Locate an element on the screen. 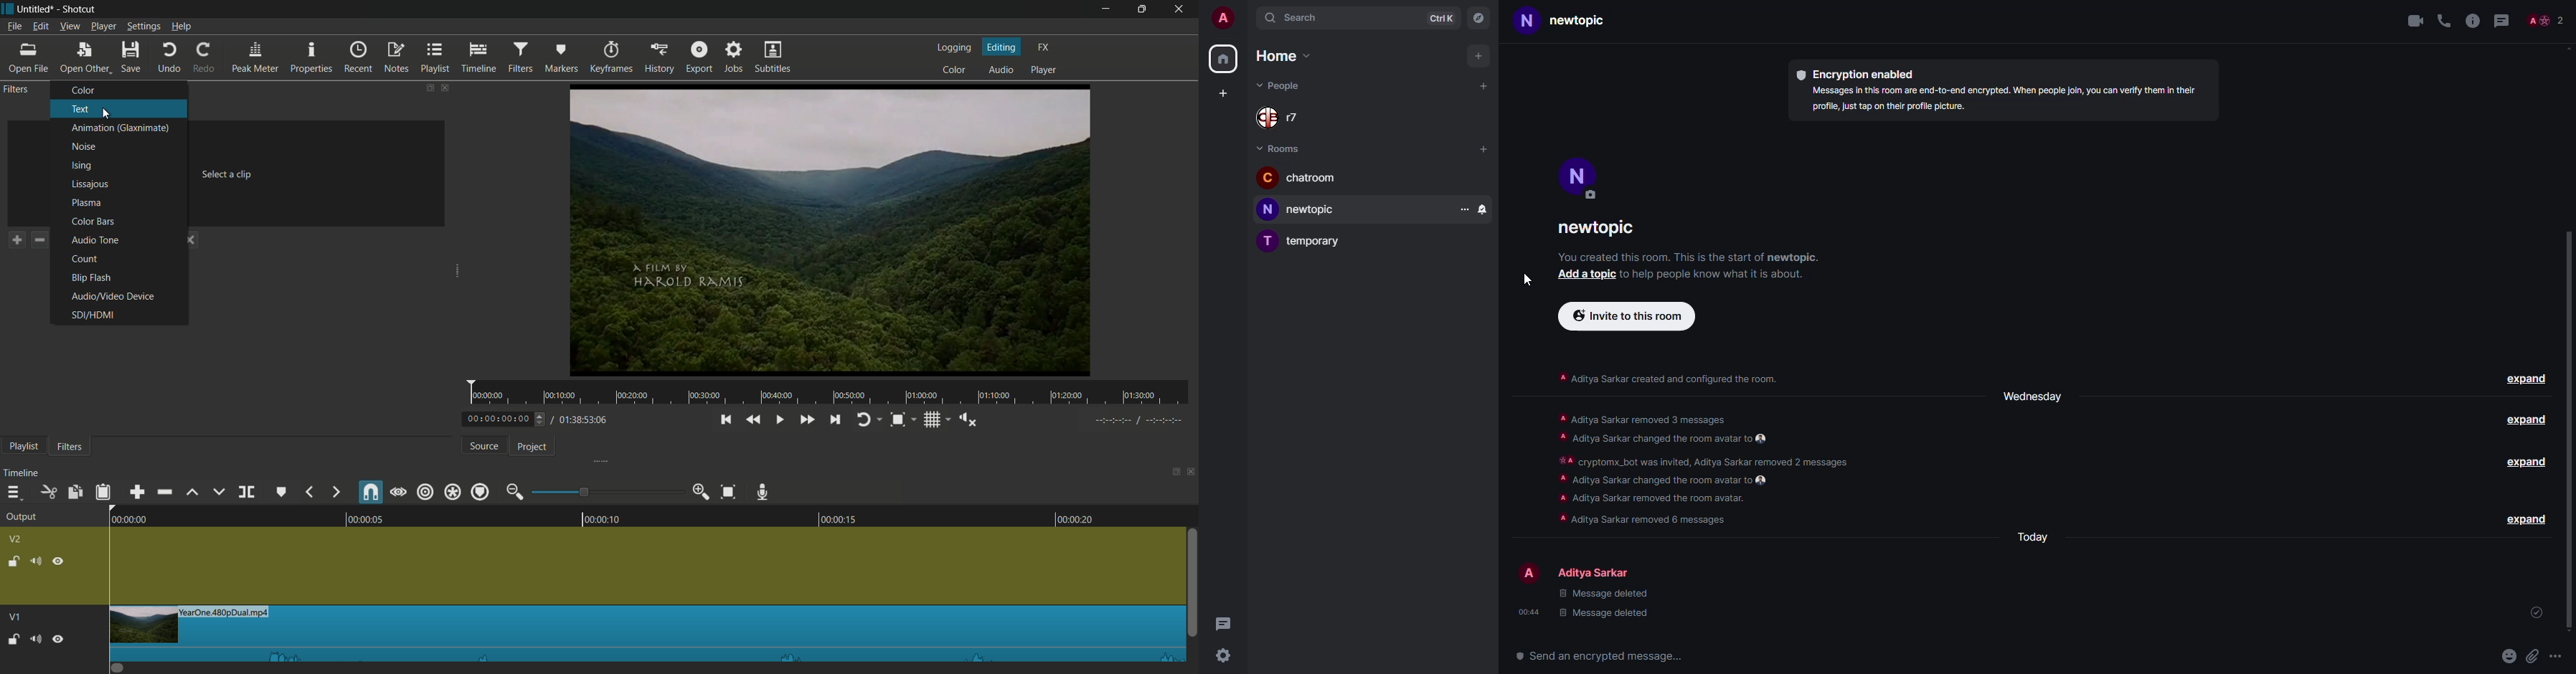 Image resolution: width=2576 pixels, height=700 pixels. subtitles is located at coordinates (774, 59).